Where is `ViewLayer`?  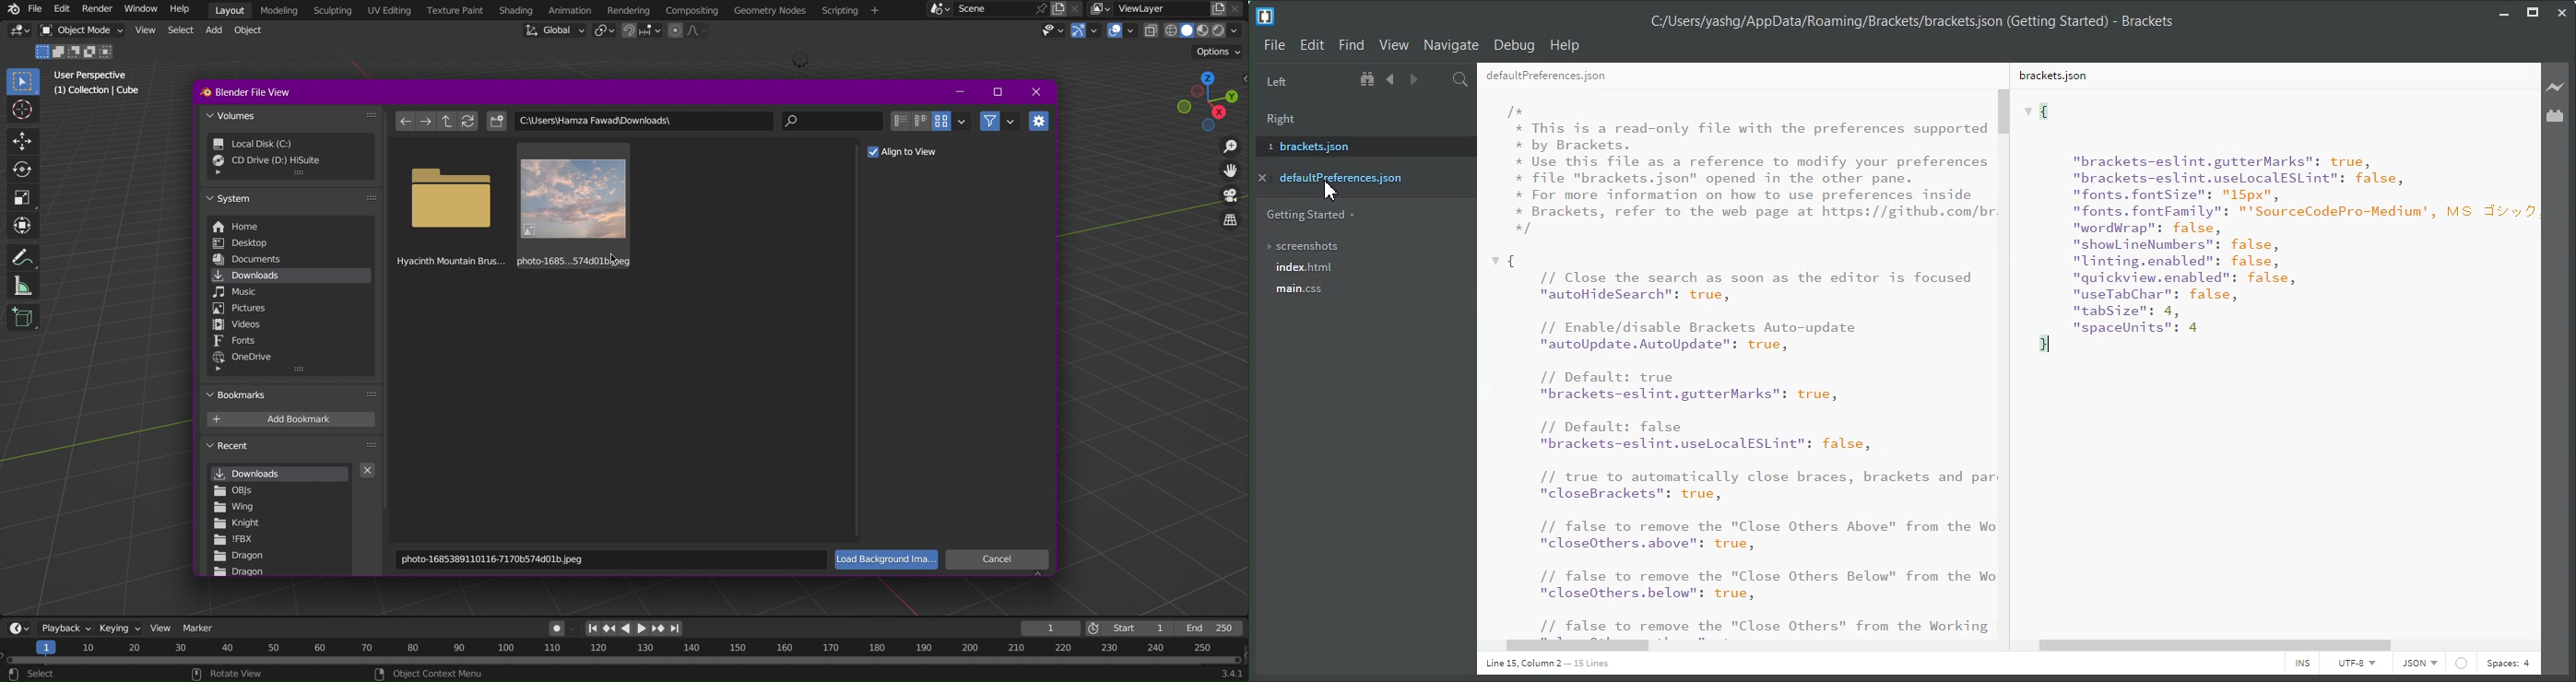
ViewLayer is located at coordinates (1169, 9).